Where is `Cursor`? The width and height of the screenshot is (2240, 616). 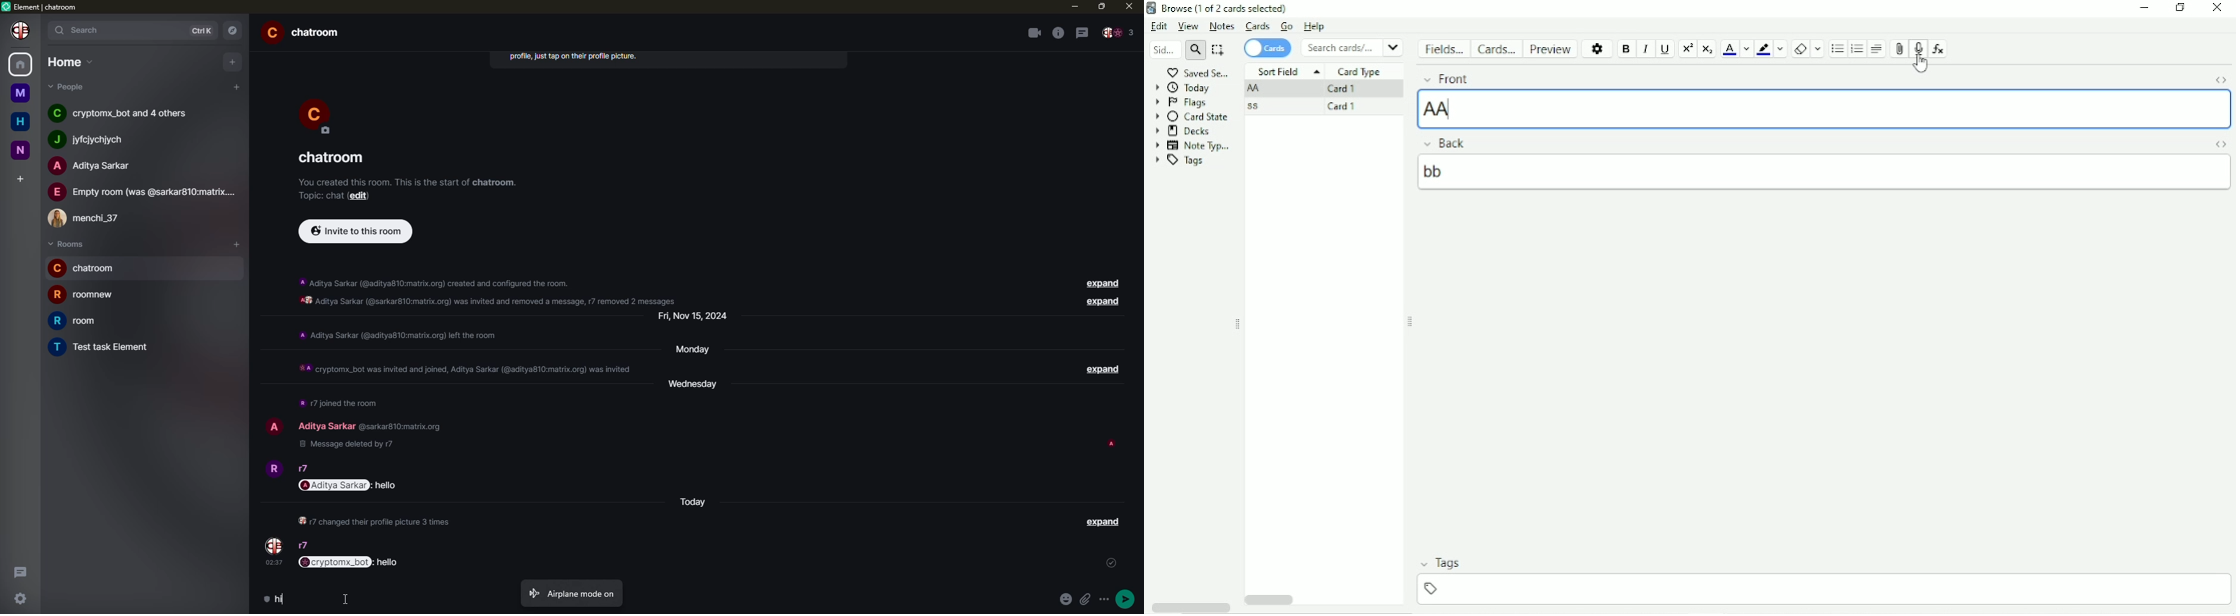
Cursor is located at coordinates (1921, 67).